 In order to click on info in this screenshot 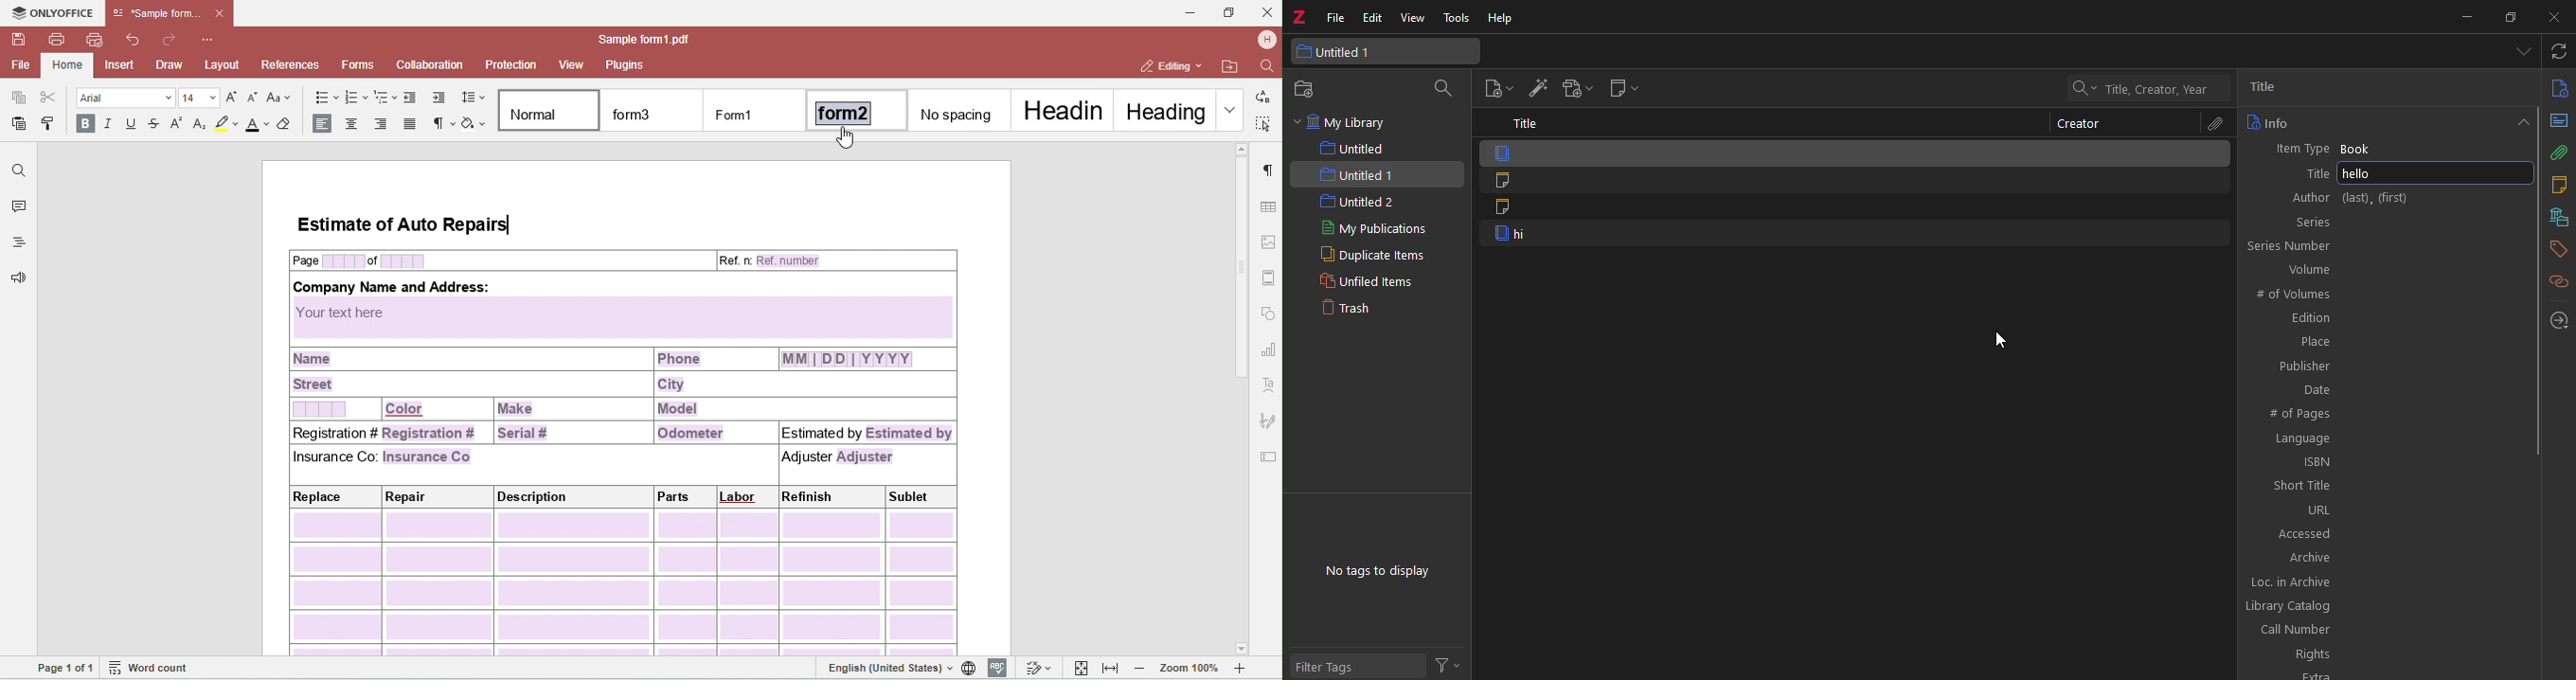, I will do `click(2559, 87)`.